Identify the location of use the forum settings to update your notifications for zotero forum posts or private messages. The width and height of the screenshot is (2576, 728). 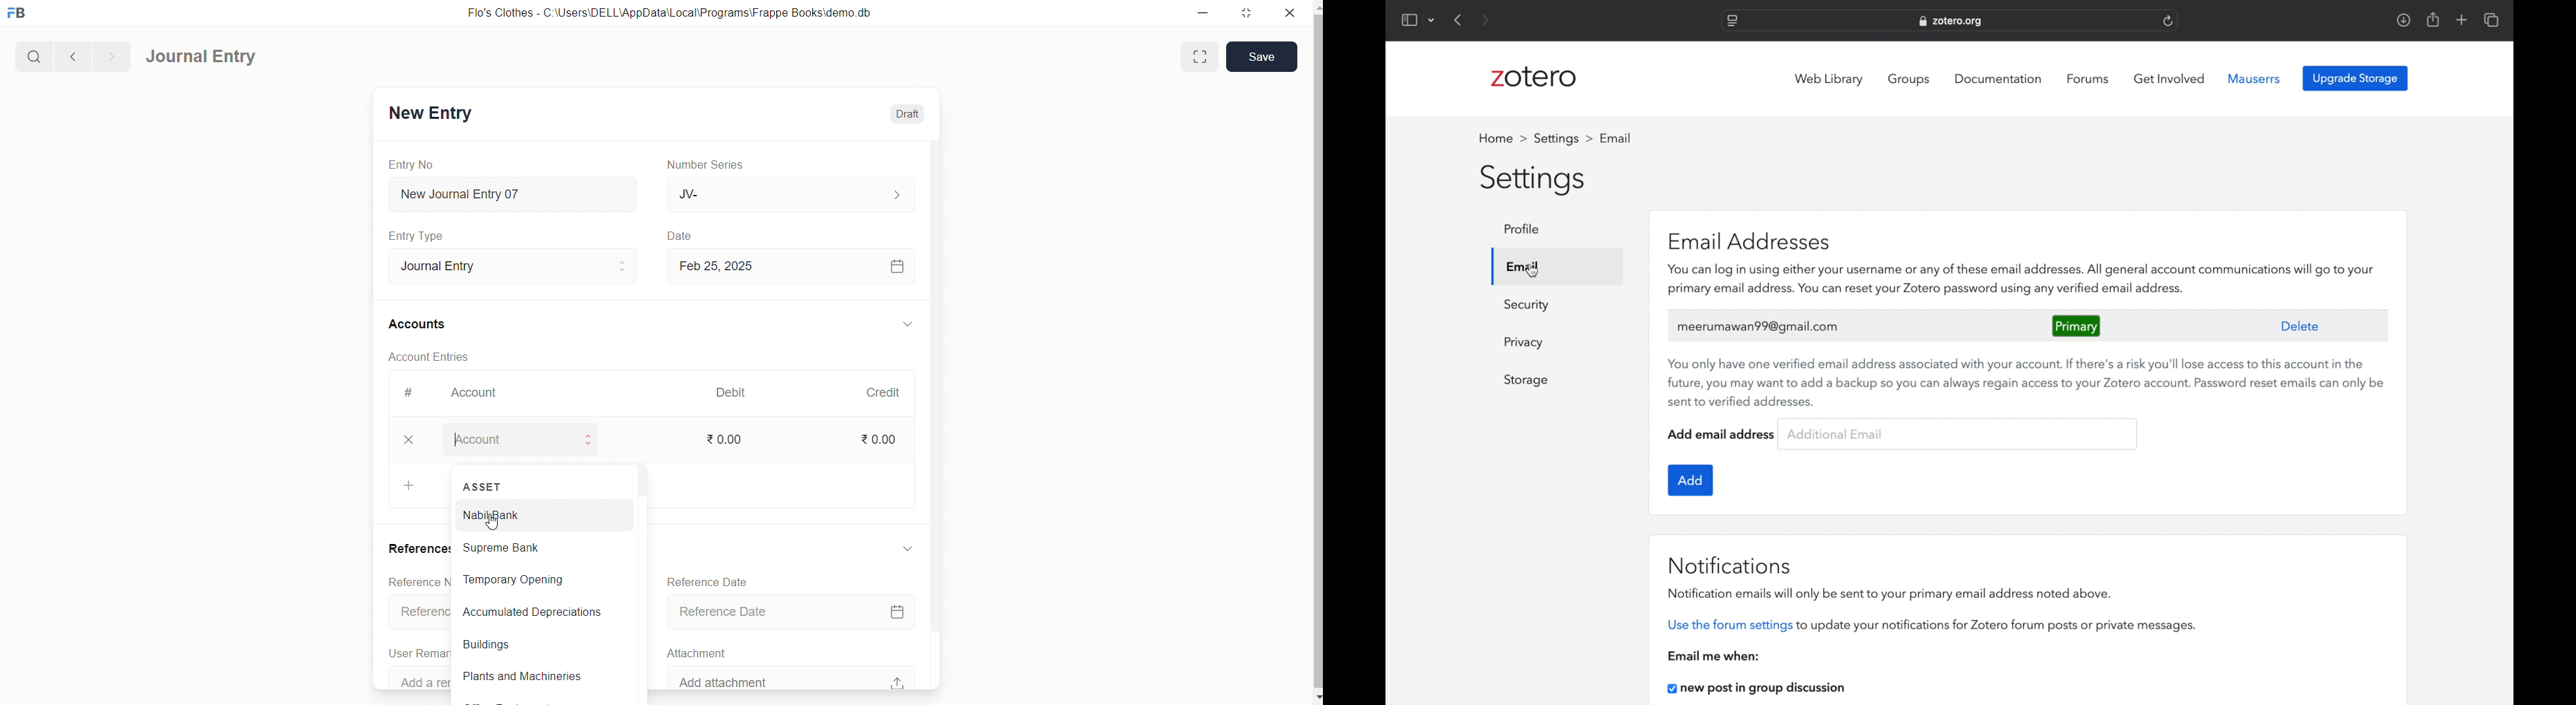
(1933, 626).